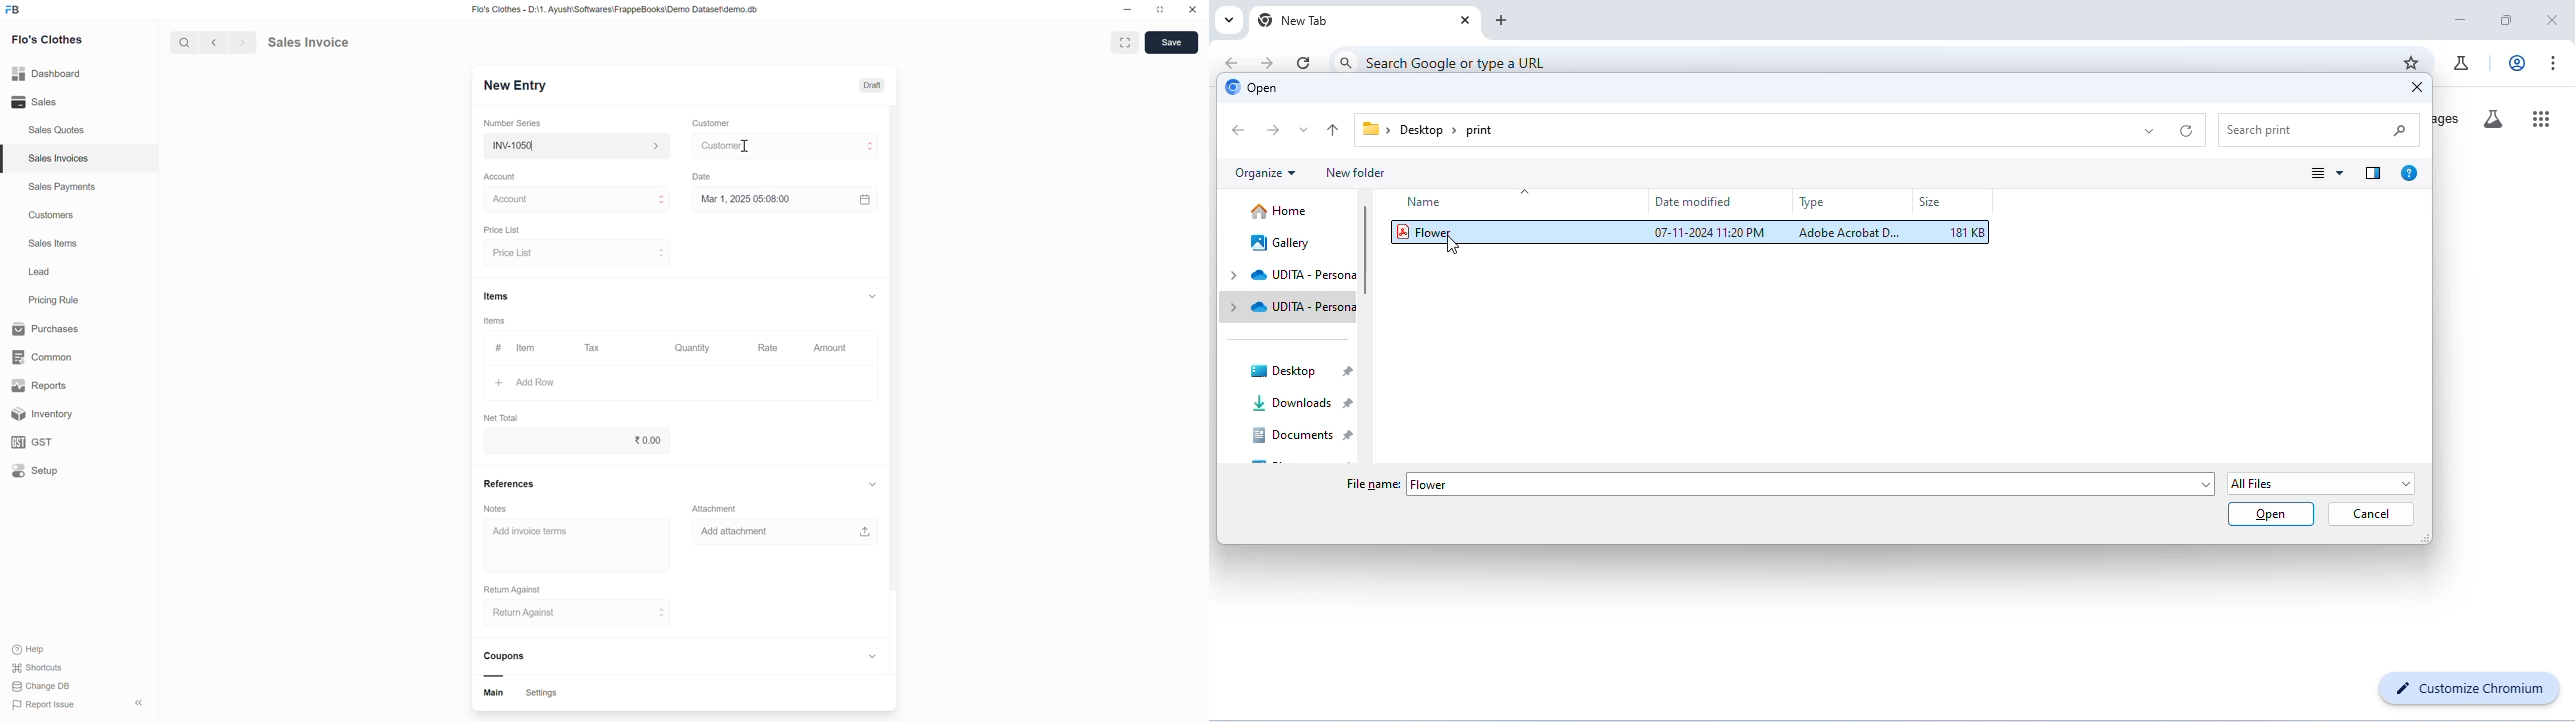 The image size is (2576, 728). Describe the element at coordinates (502, 176) in the screenshot. I see `Account` at that location.